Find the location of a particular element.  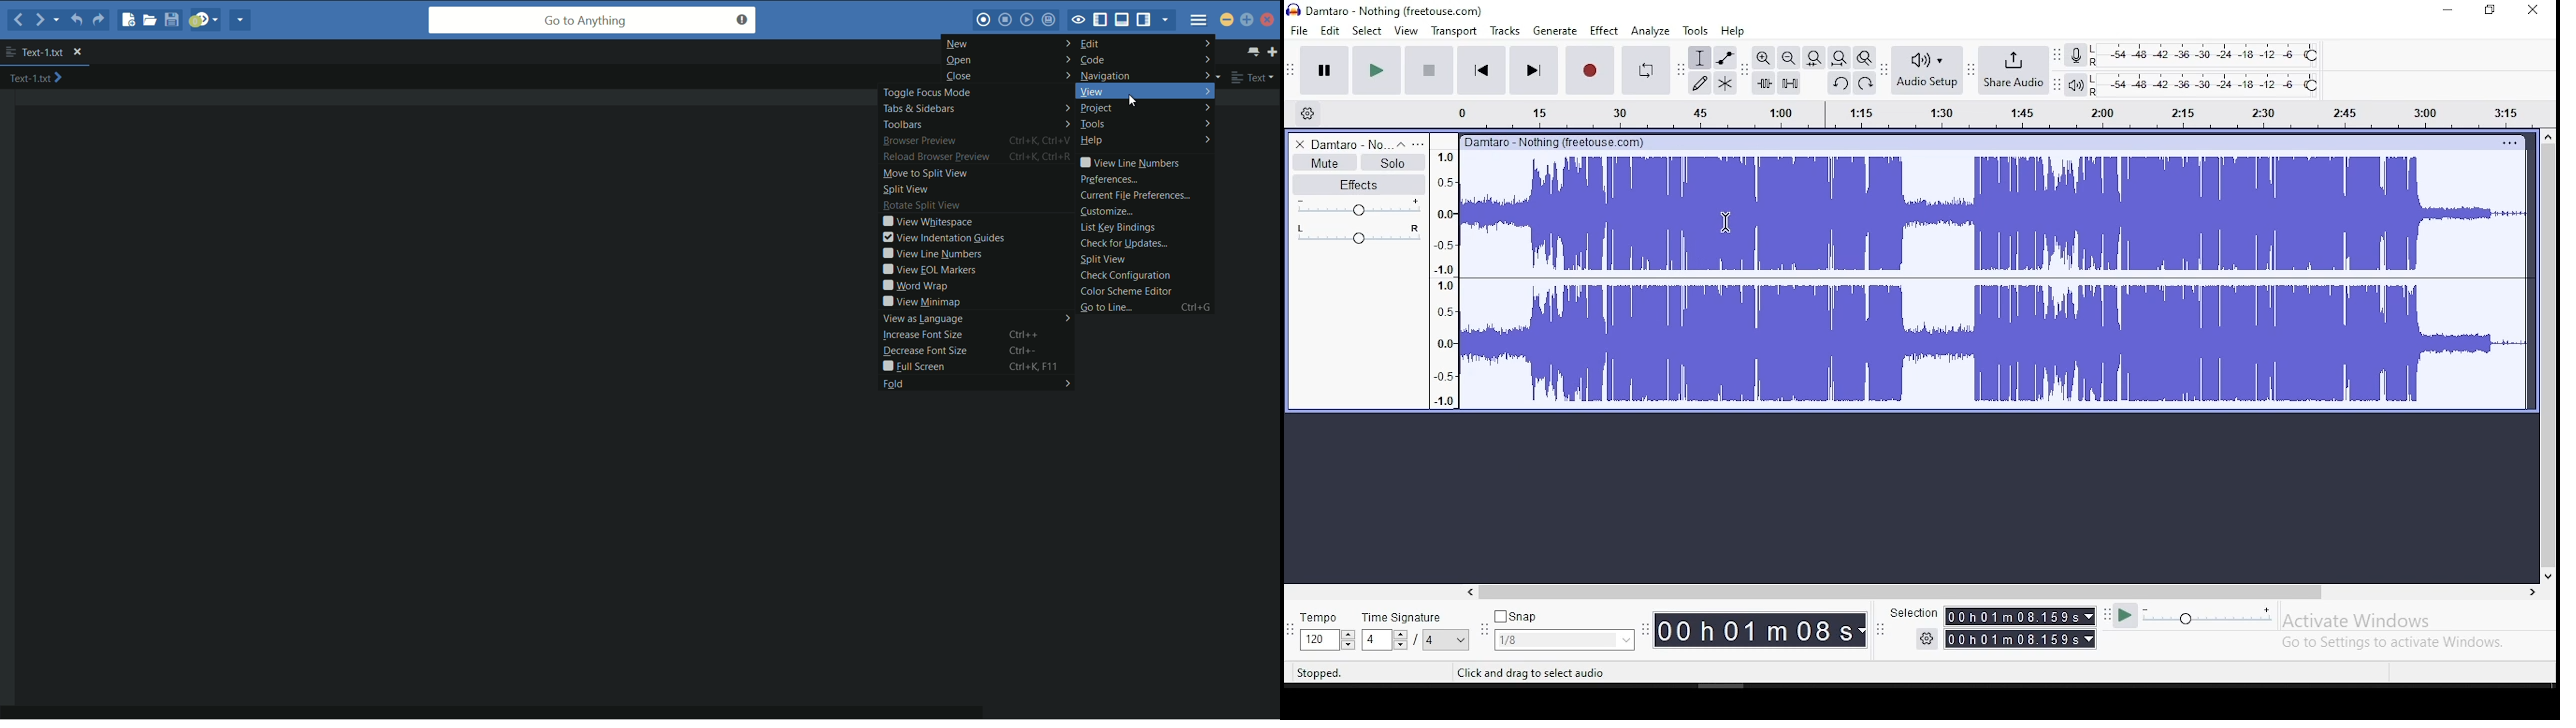

 is located at coordinates (1884, 69).